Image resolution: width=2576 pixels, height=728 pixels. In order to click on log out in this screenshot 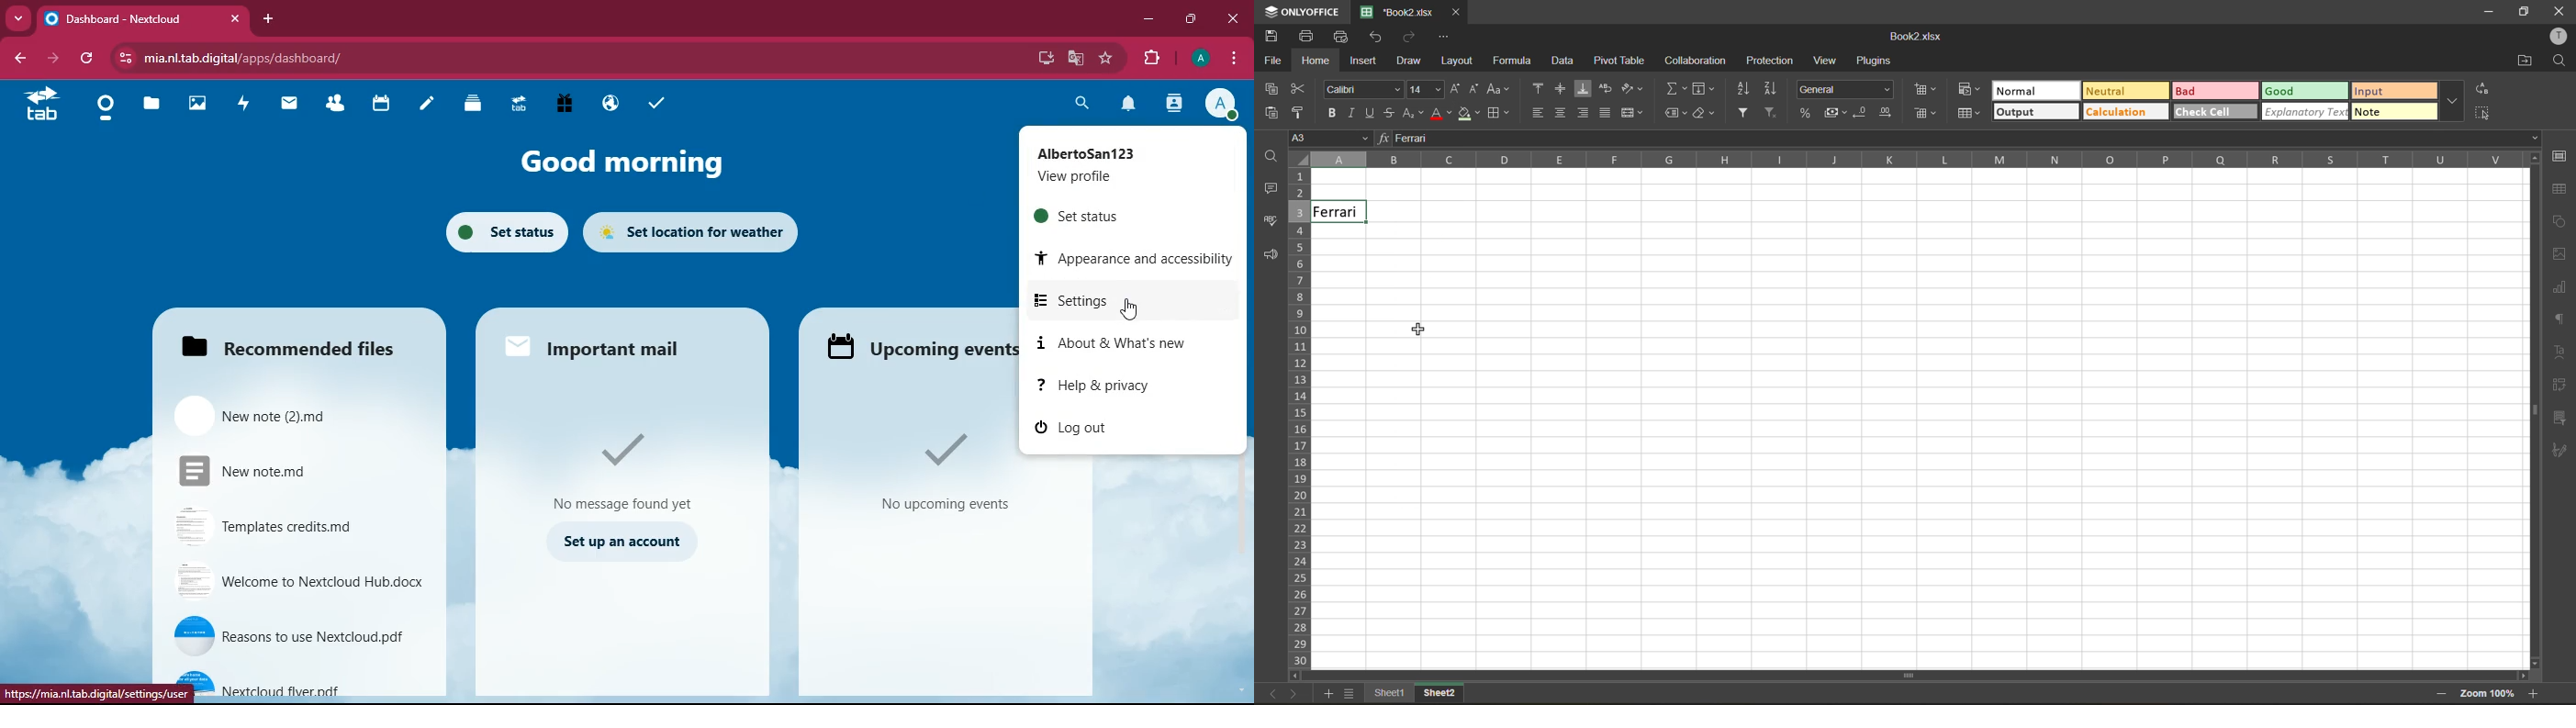, I will do `click(1128, 424)`.